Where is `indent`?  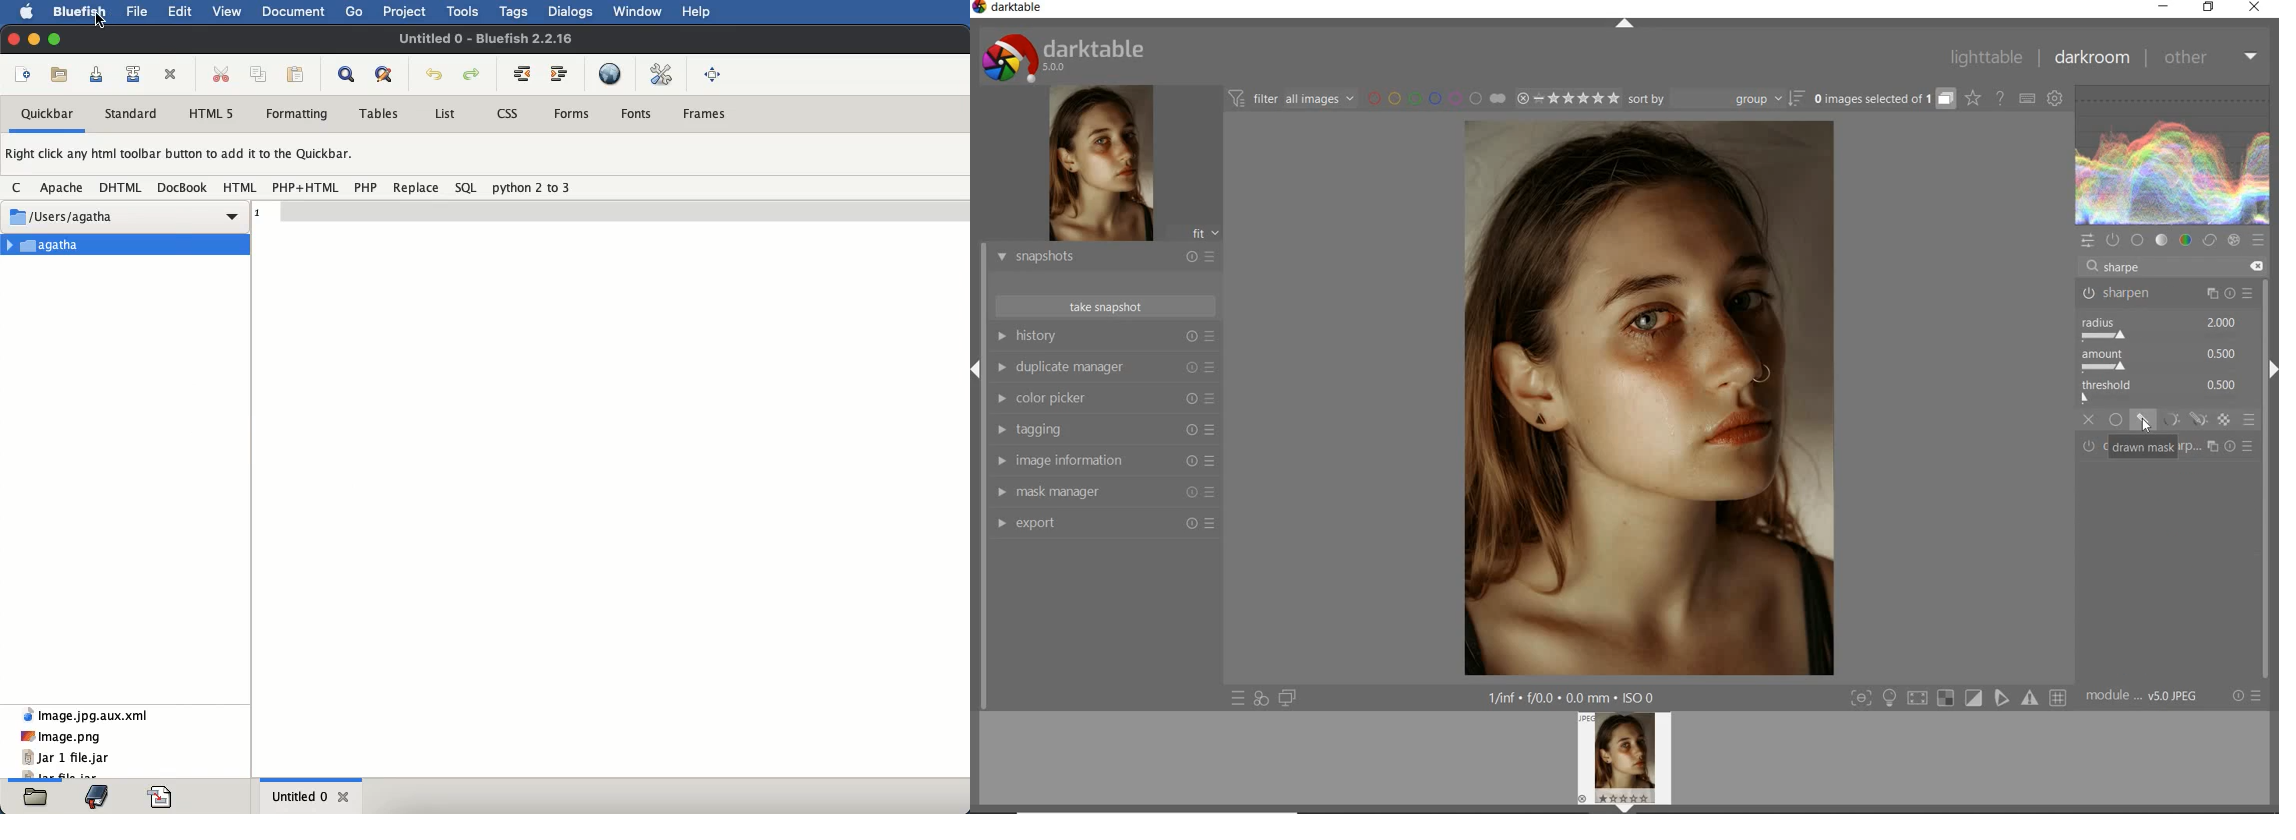
indent is located at coordinates (563, 73).